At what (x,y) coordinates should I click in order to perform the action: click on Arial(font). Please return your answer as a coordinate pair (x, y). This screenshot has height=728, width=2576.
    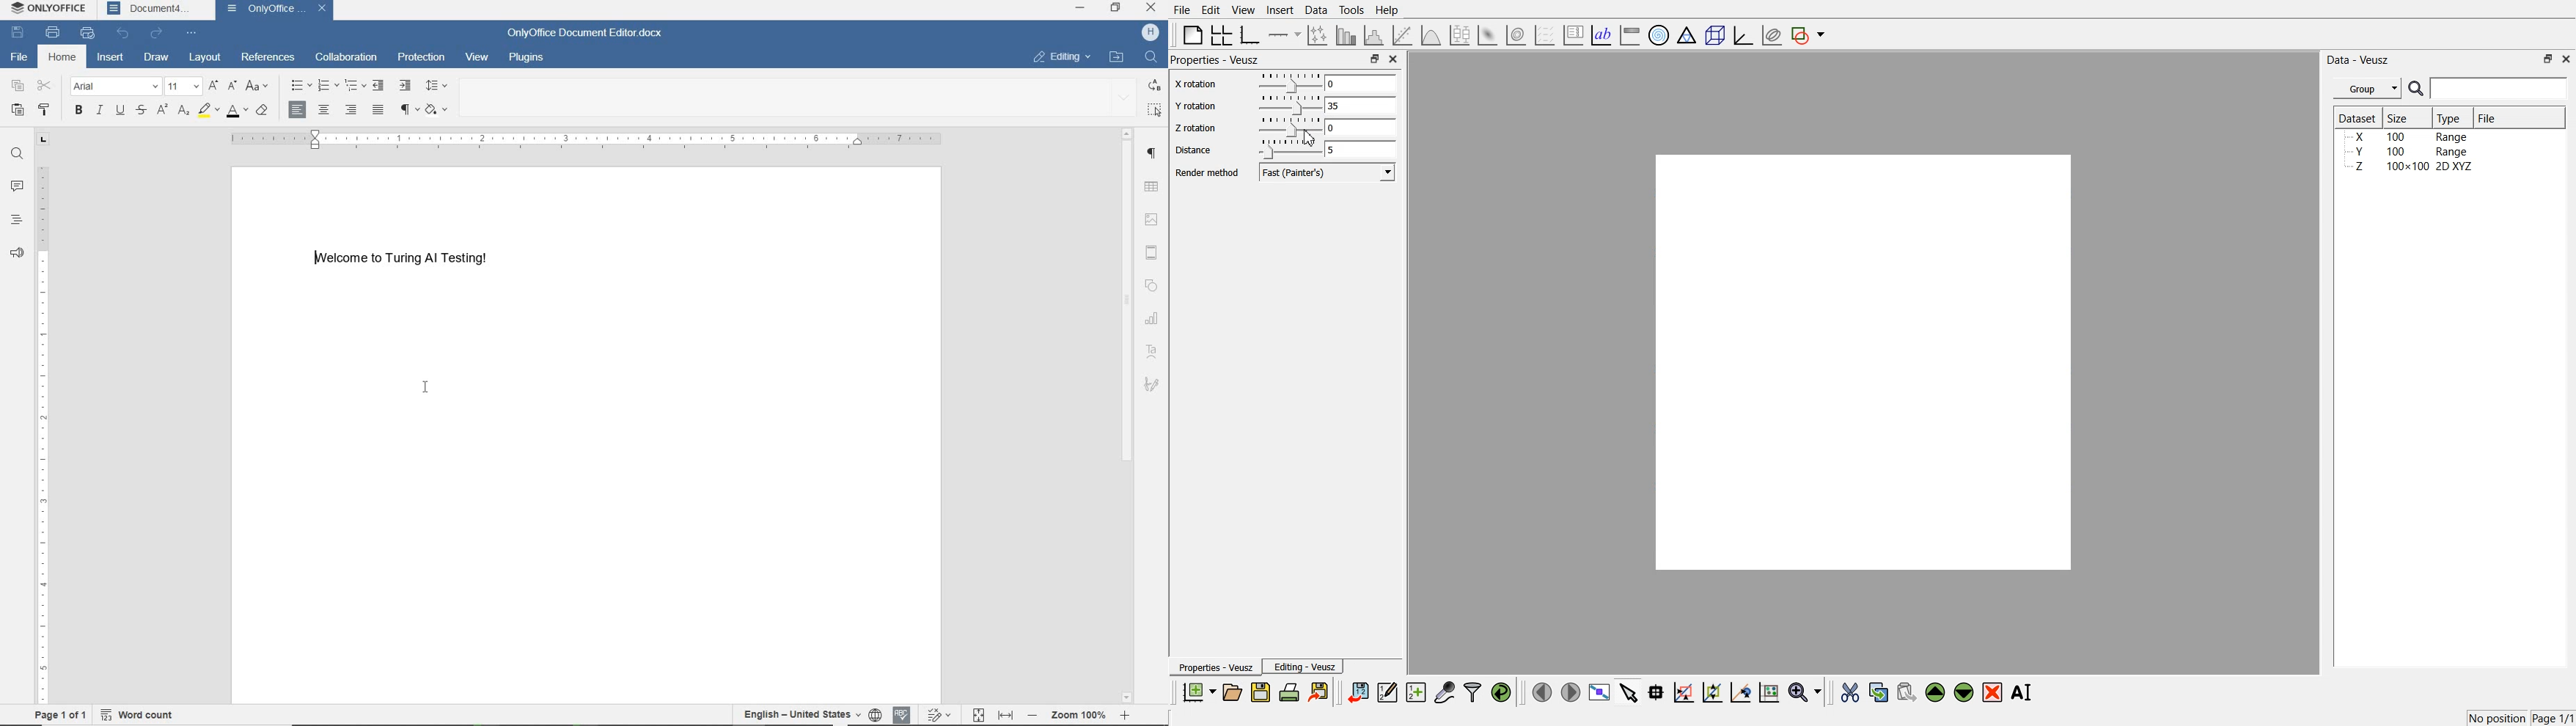
    Looking at the image, I should click on (115, 86).